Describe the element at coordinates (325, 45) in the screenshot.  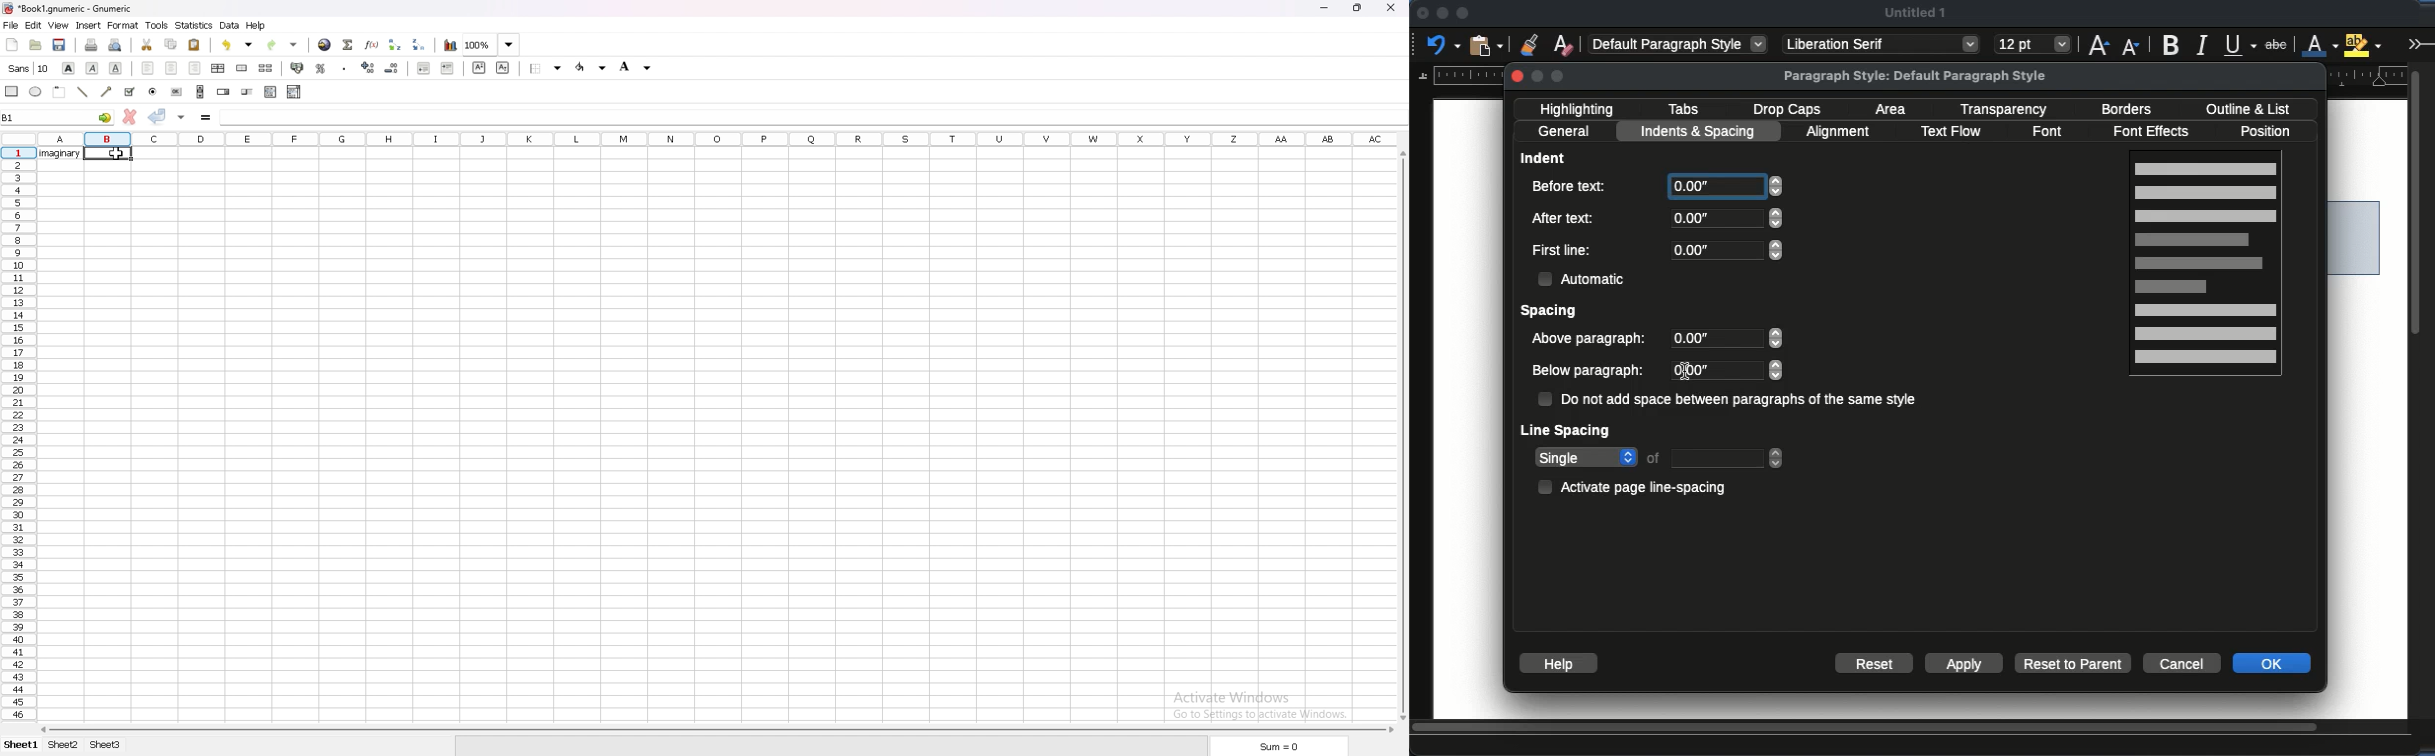
I see `hyperlink` at that location.